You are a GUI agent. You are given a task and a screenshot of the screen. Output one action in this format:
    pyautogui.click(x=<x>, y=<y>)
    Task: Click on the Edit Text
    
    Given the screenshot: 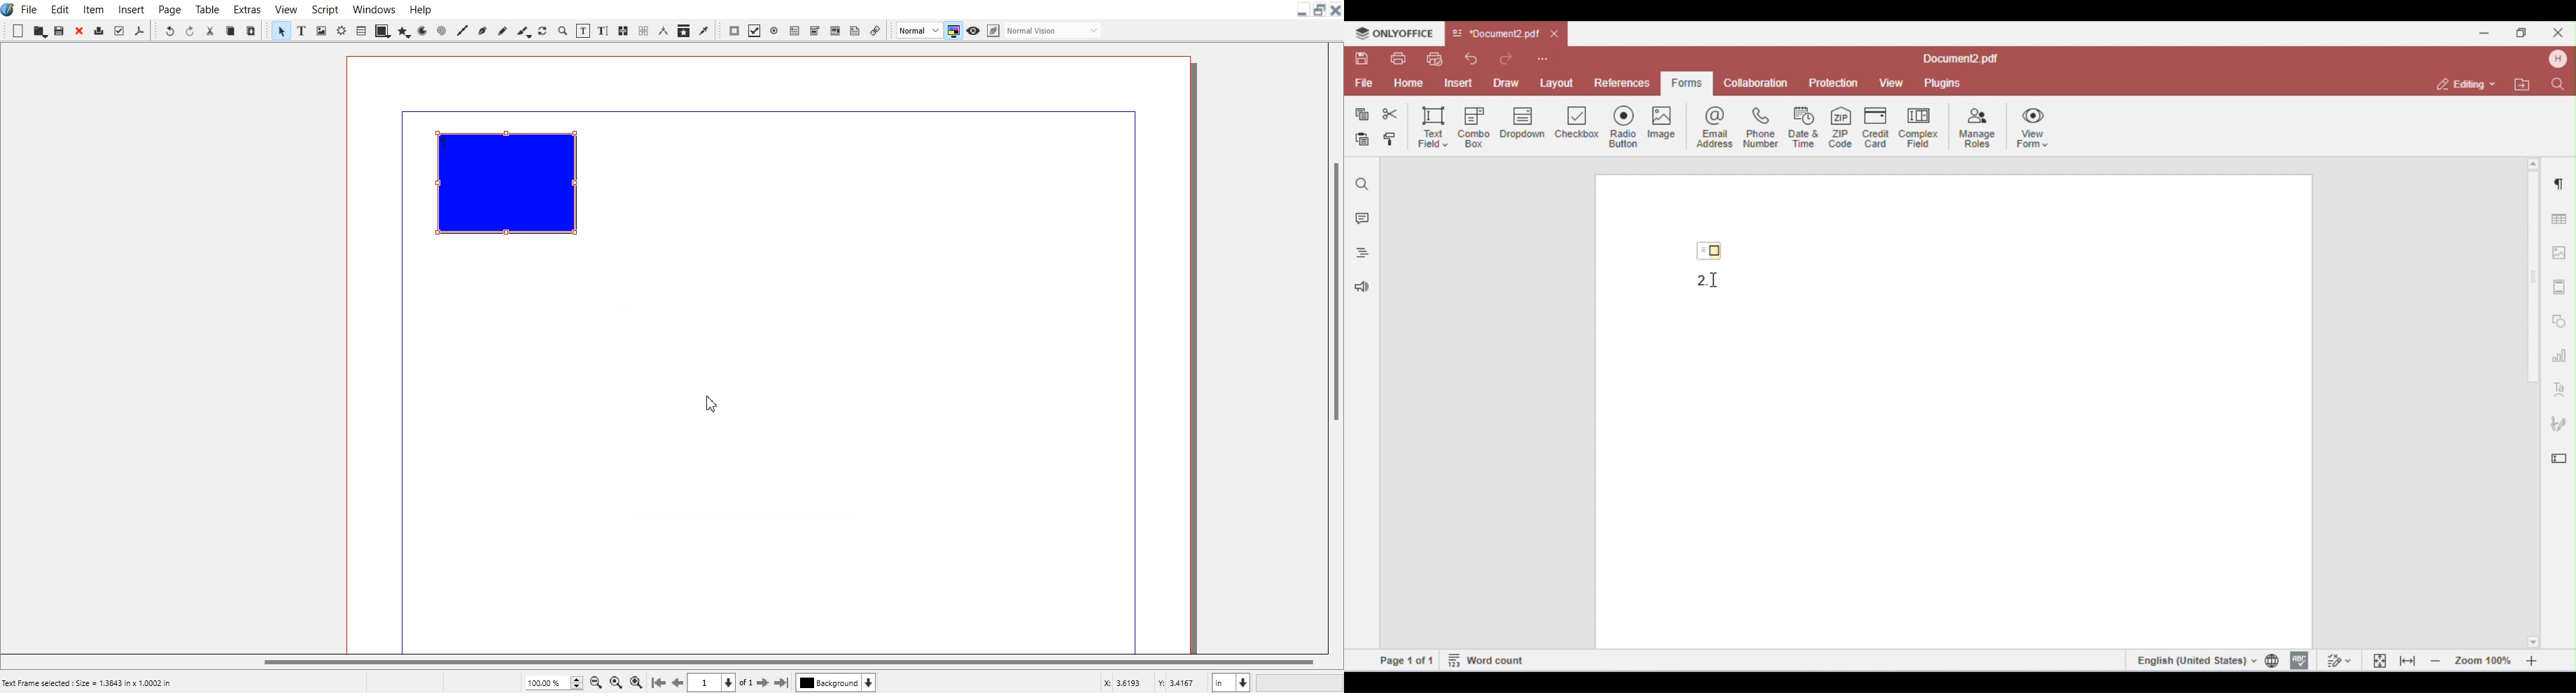 What is the action you would take?
    pyautogui.click(x=604, y=31)
    